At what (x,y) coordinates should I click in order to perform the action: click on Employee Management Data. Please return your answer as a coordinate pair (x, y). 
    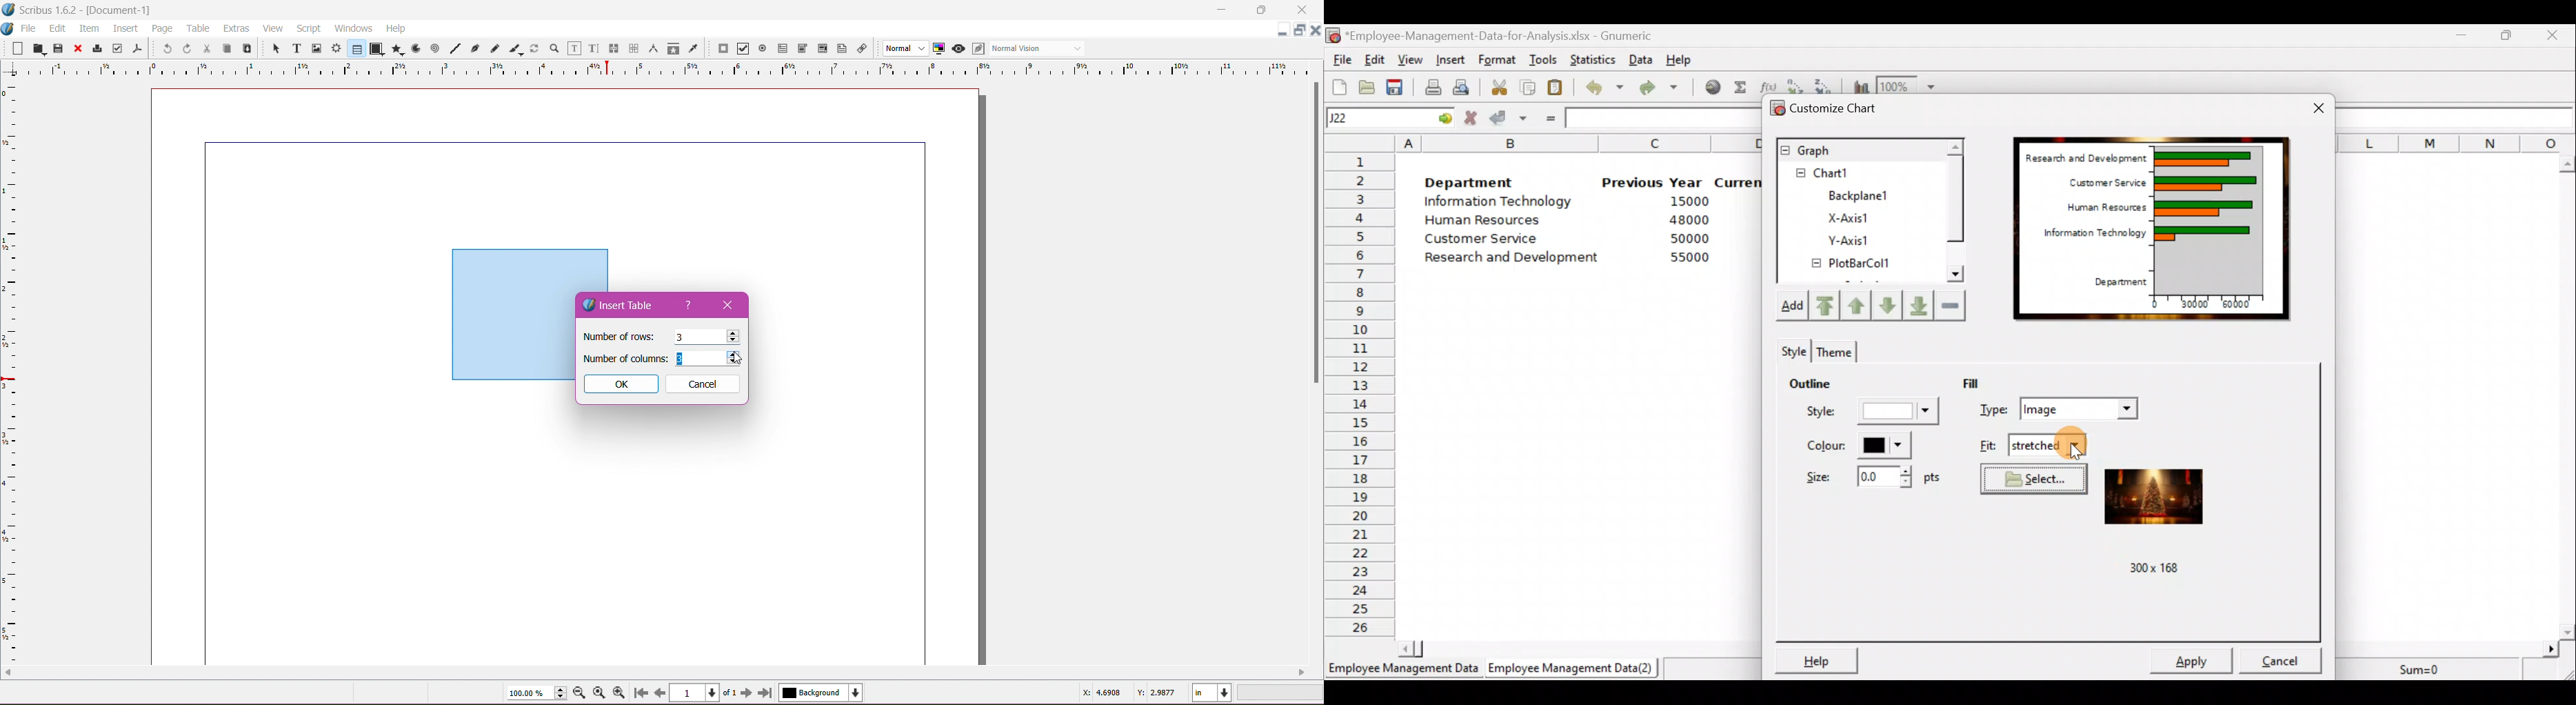
    Looking at the image, I should click on (1401, 670).